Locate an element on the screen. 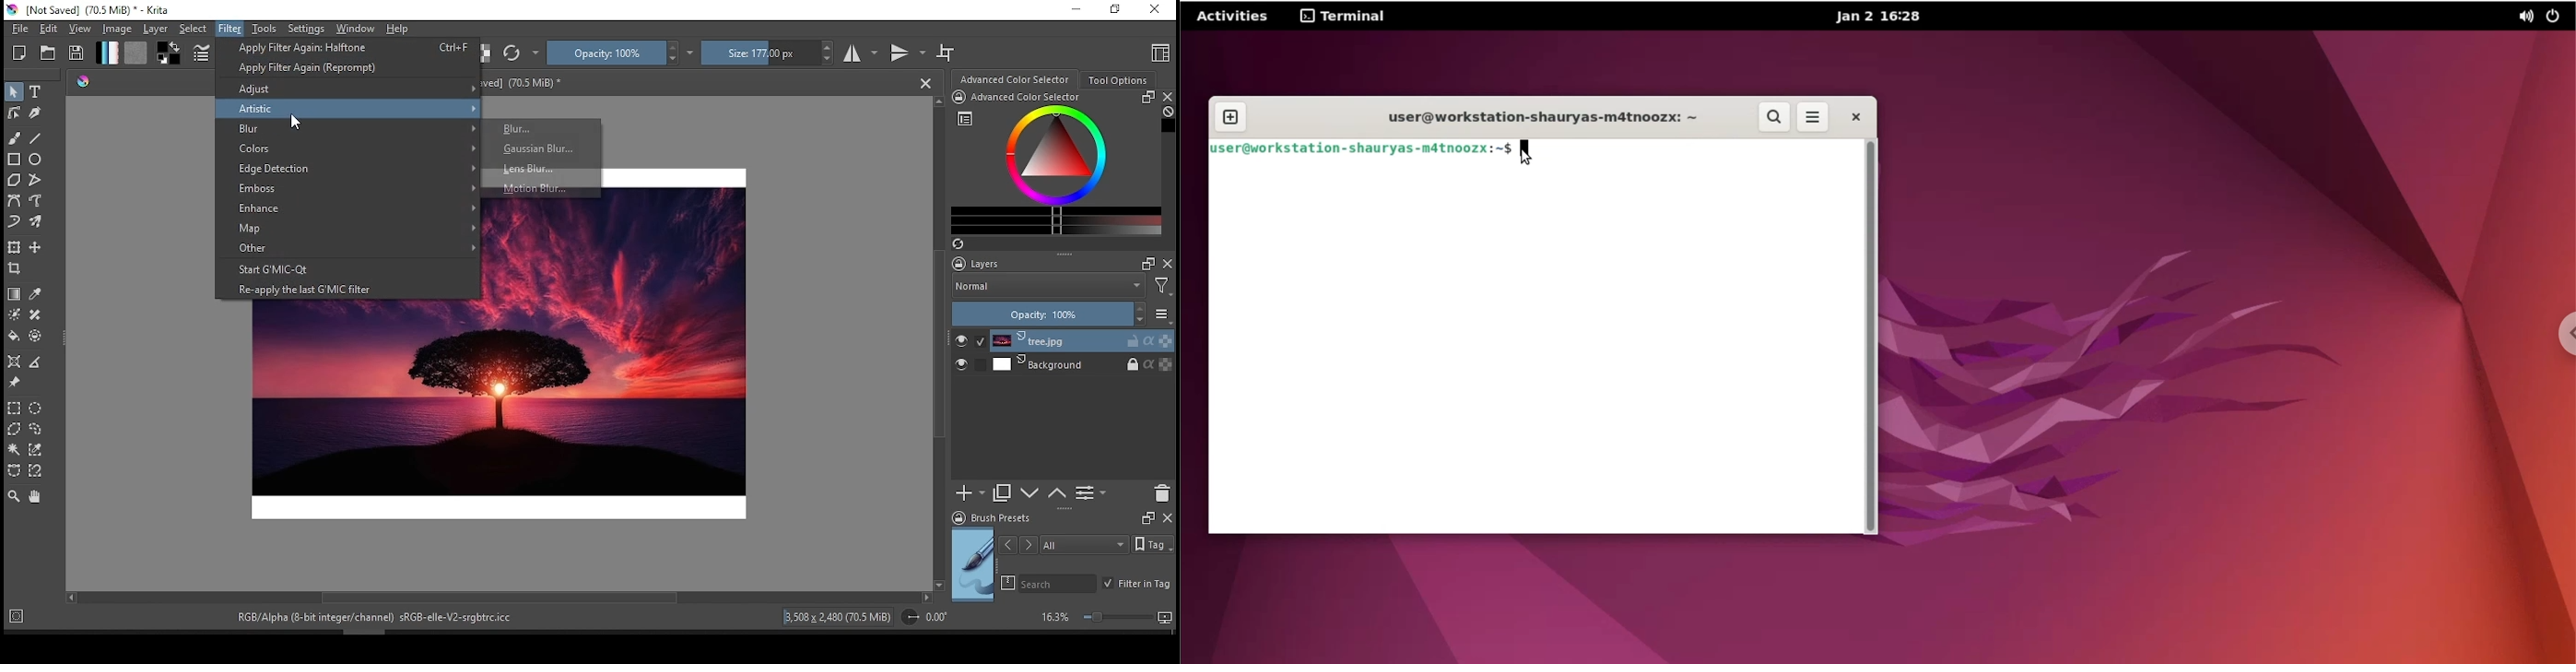 This screenshot has height=672, width=2576. rectangular selection tool is located at coordinates (15, 409).